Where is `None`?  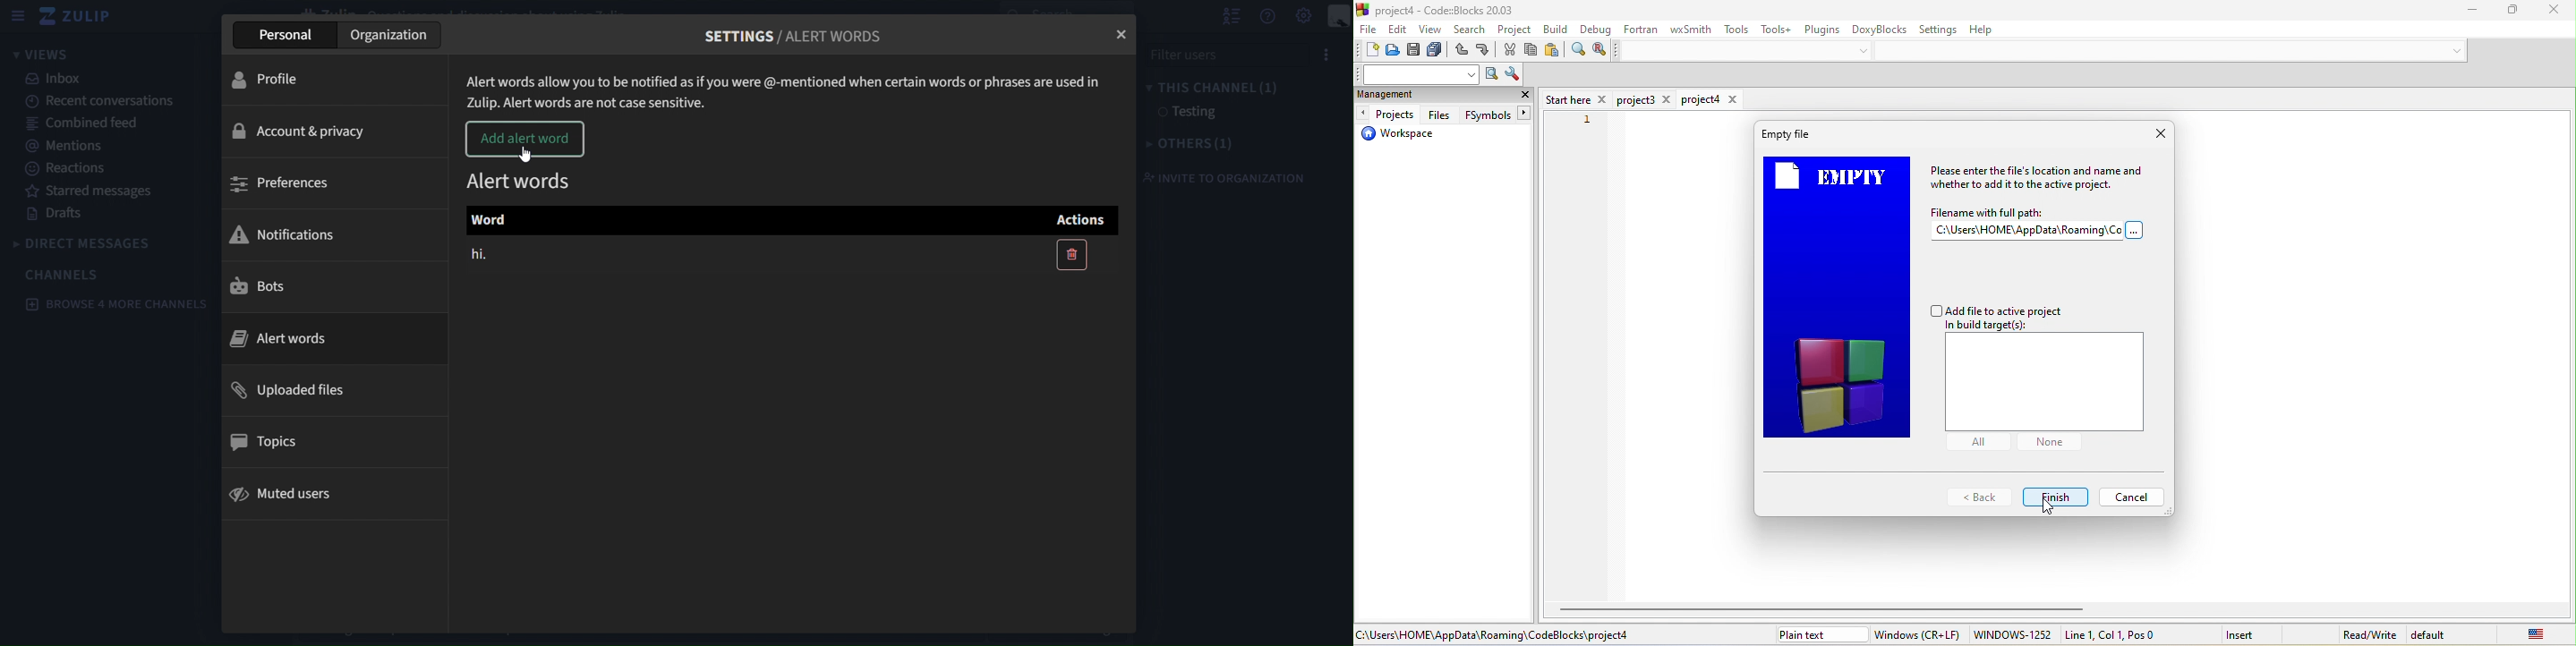 None is located at coordinates (2047, 442).